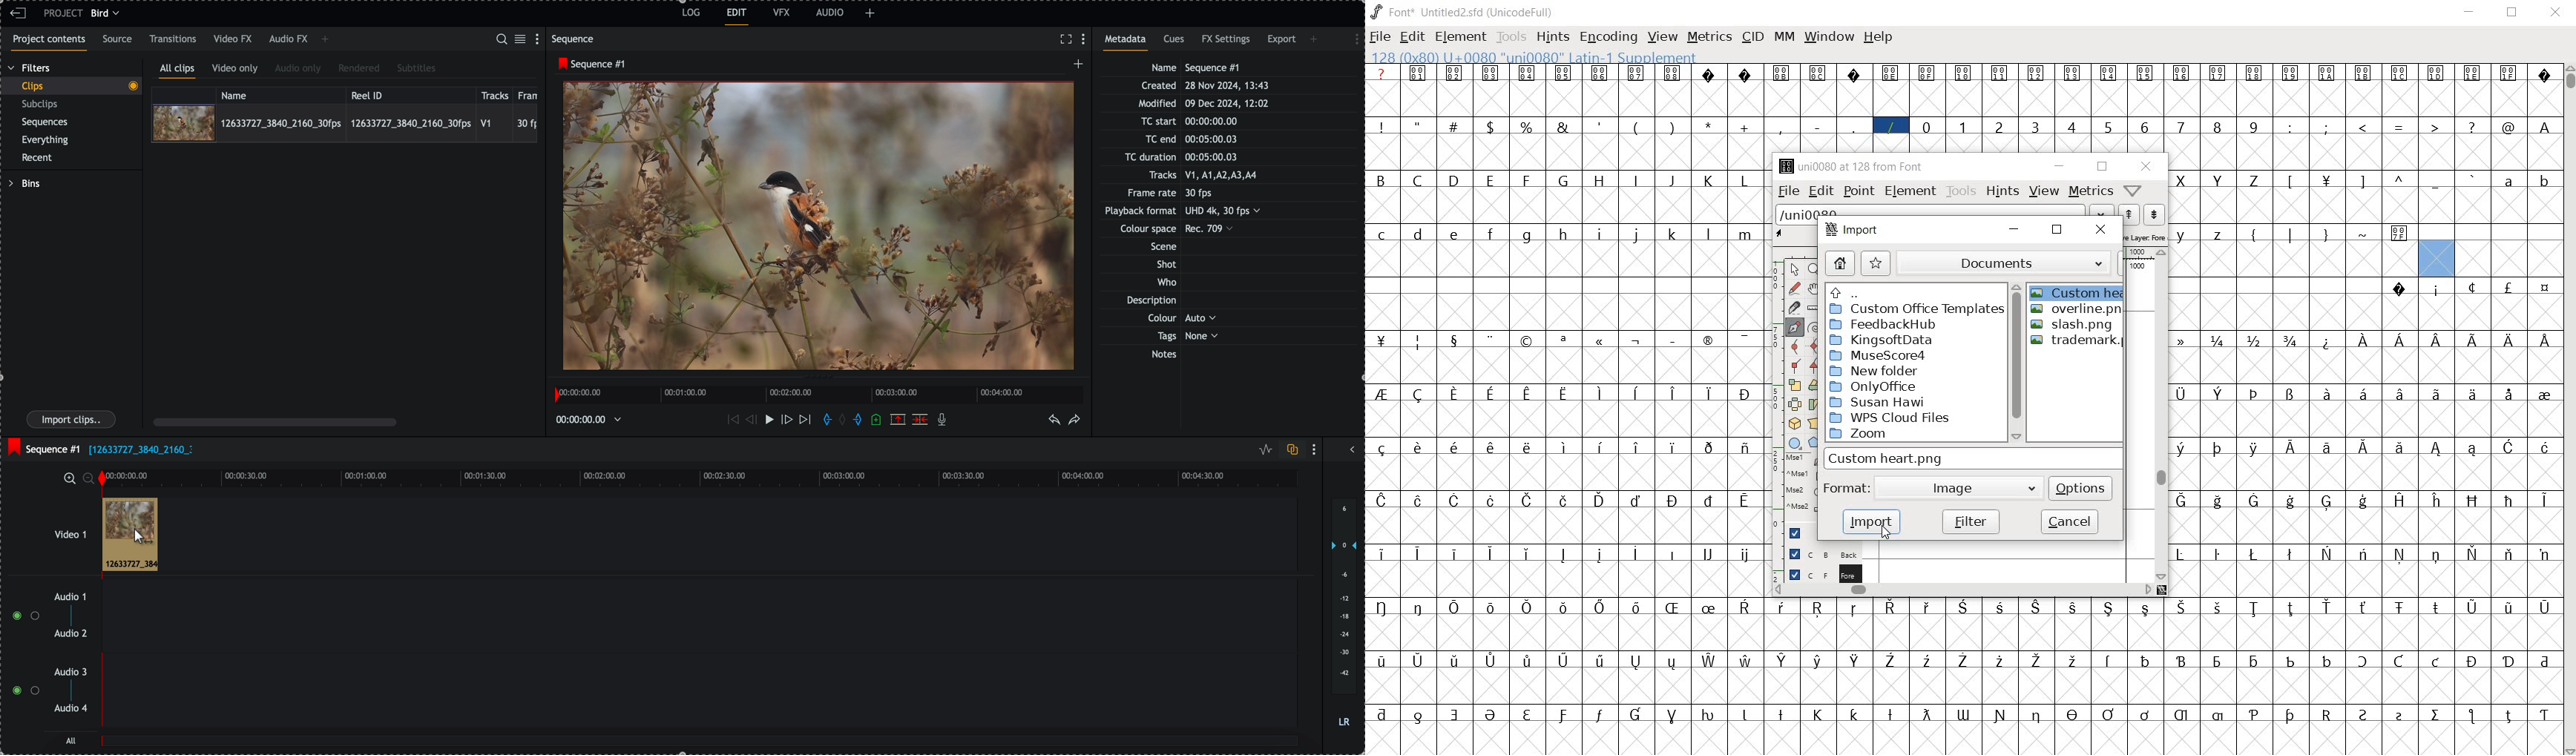 The width and height of the screenshot is (2576, 756). I want to click on element, so click(1910, 191).